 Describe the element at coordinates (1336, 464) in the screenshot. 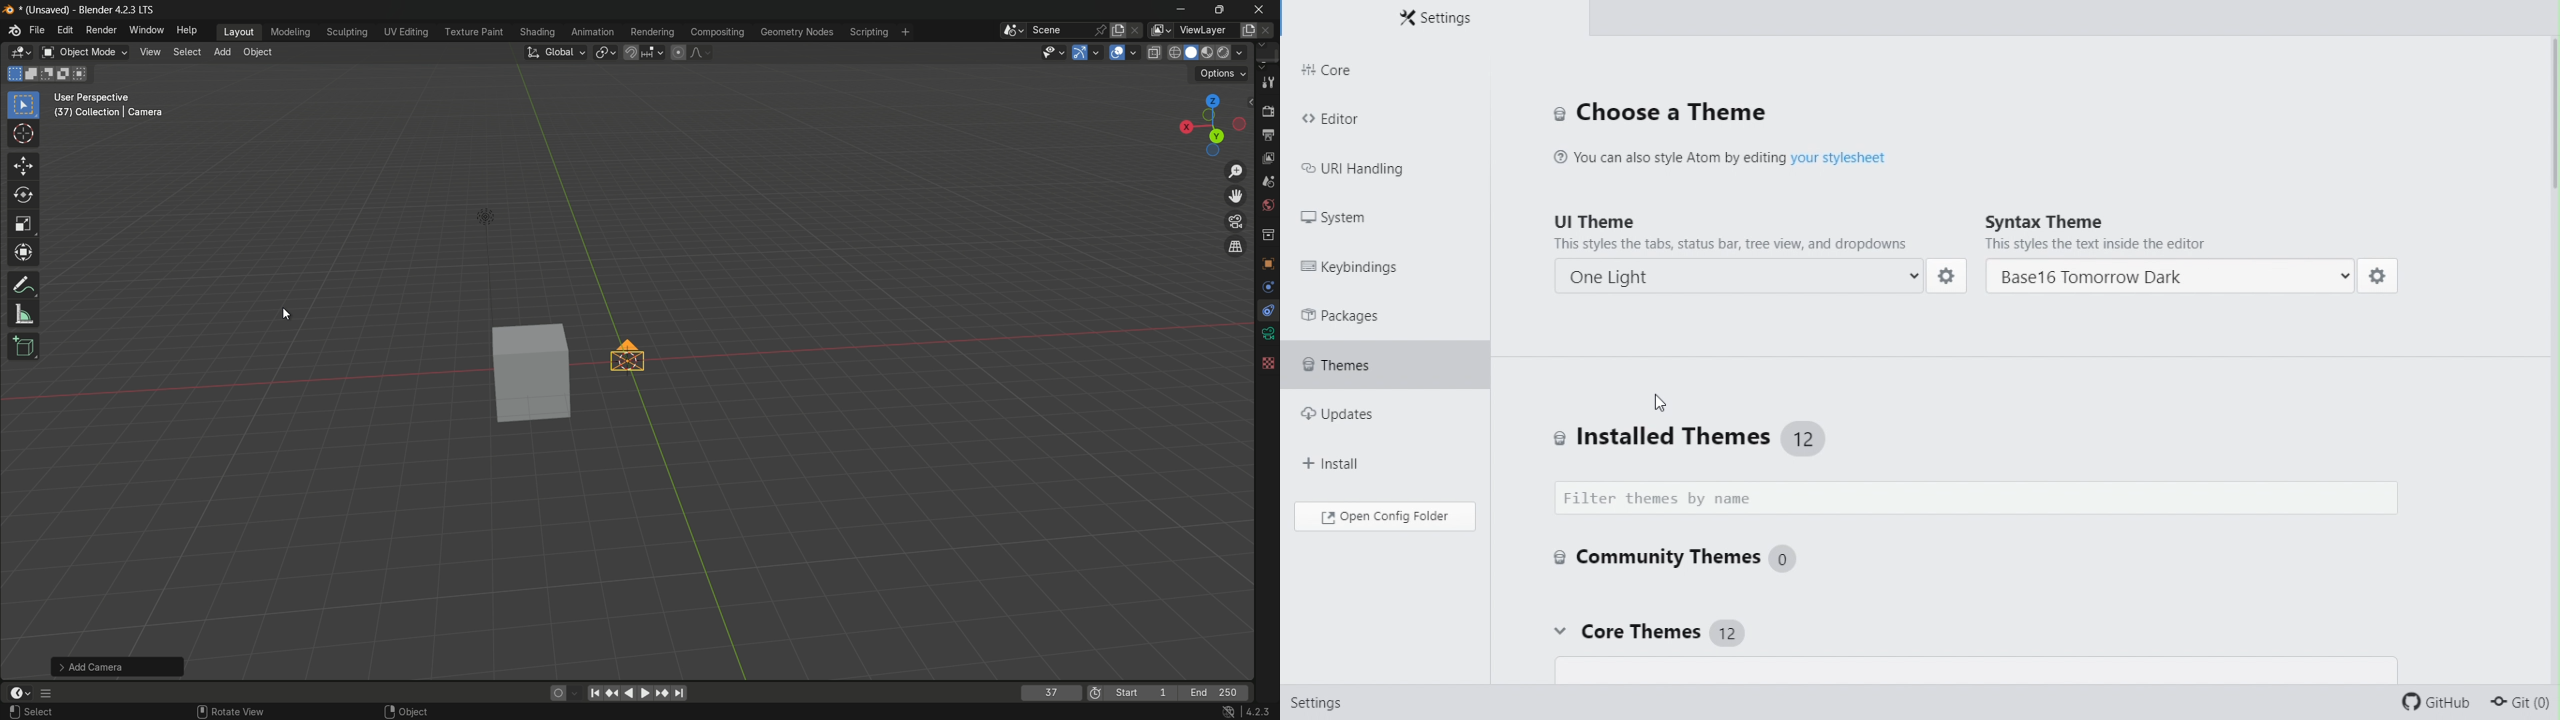

I see `Install` at that location.